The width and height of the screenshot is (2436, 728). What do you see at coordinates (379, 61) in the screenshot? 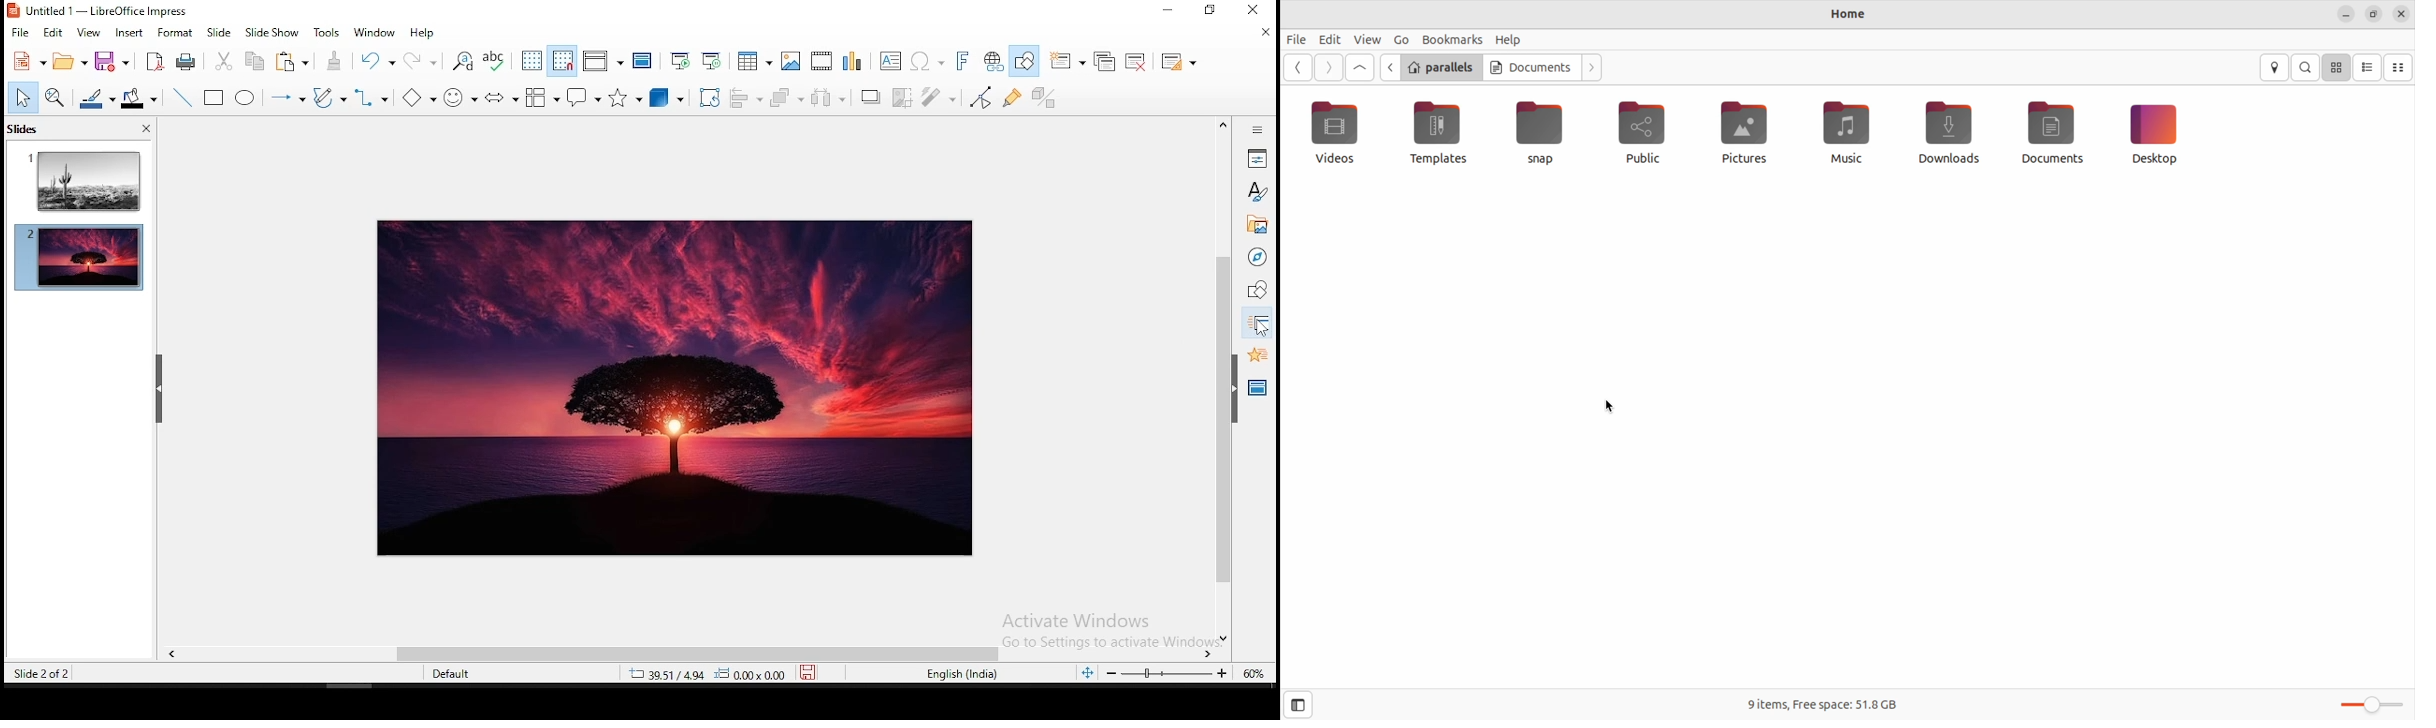
I see `undo` at bounding box center [379, 61].